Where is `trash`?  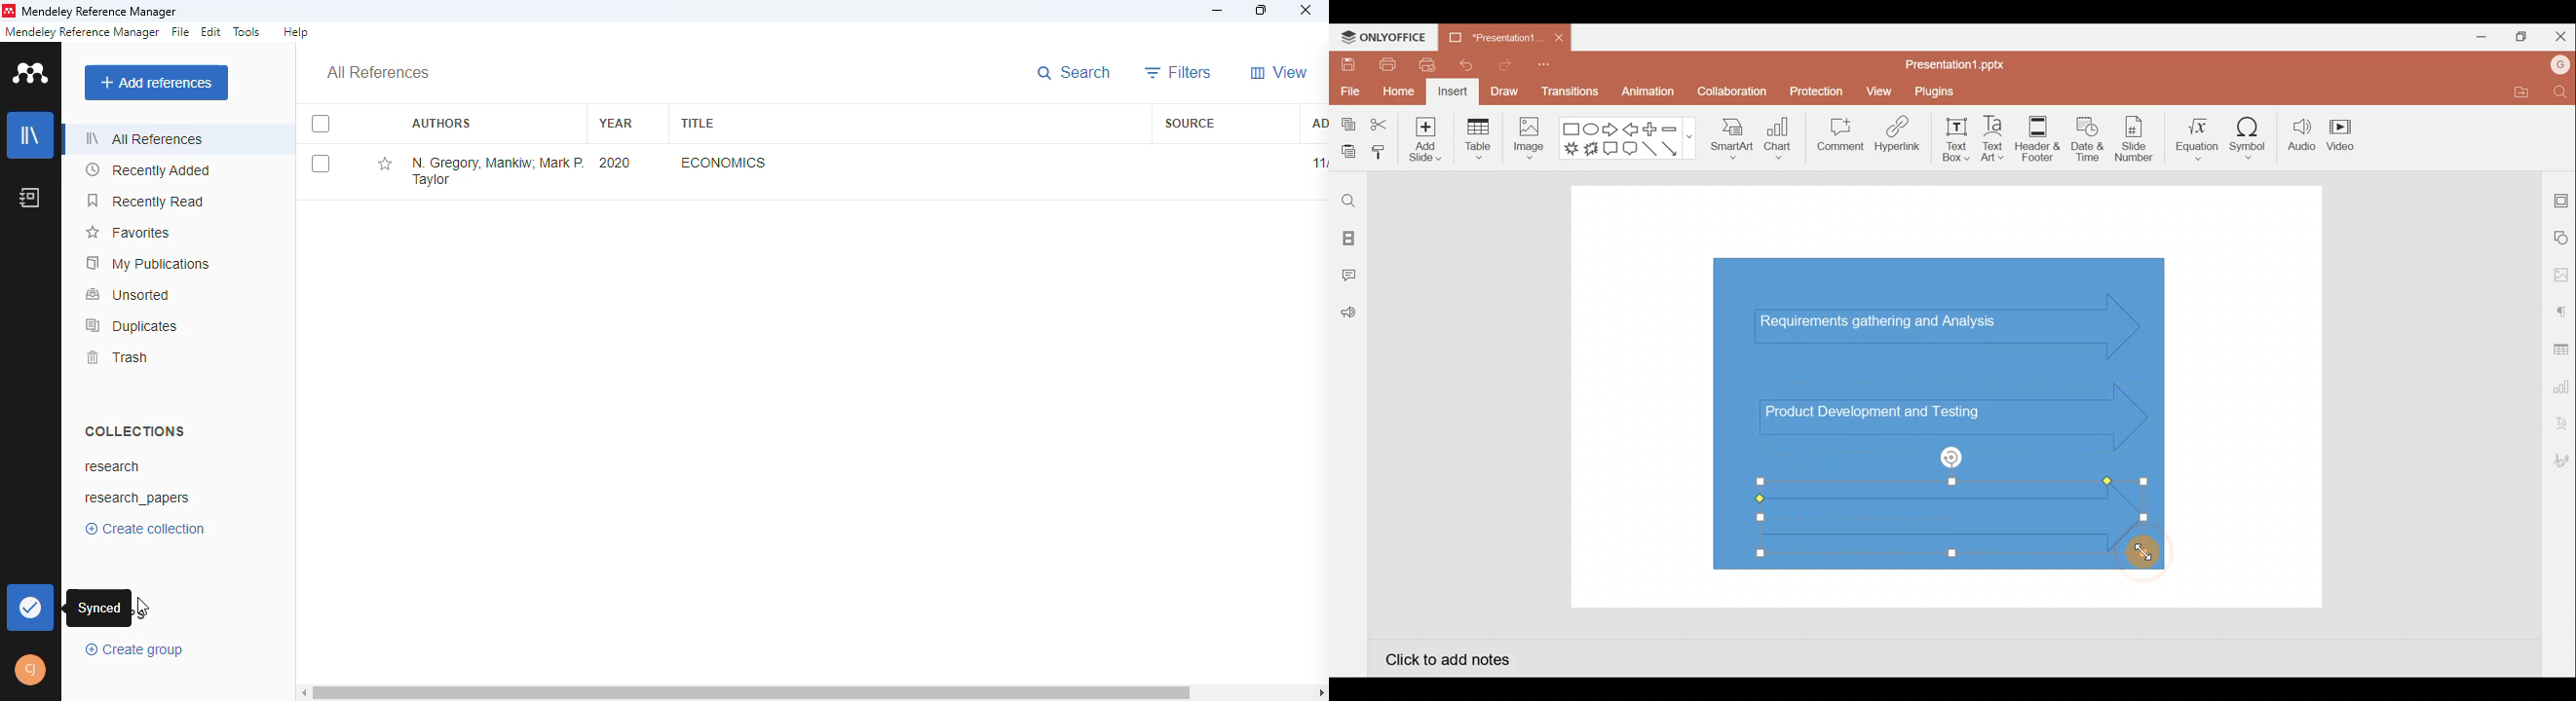
trash is located at coordinates (118, 357).